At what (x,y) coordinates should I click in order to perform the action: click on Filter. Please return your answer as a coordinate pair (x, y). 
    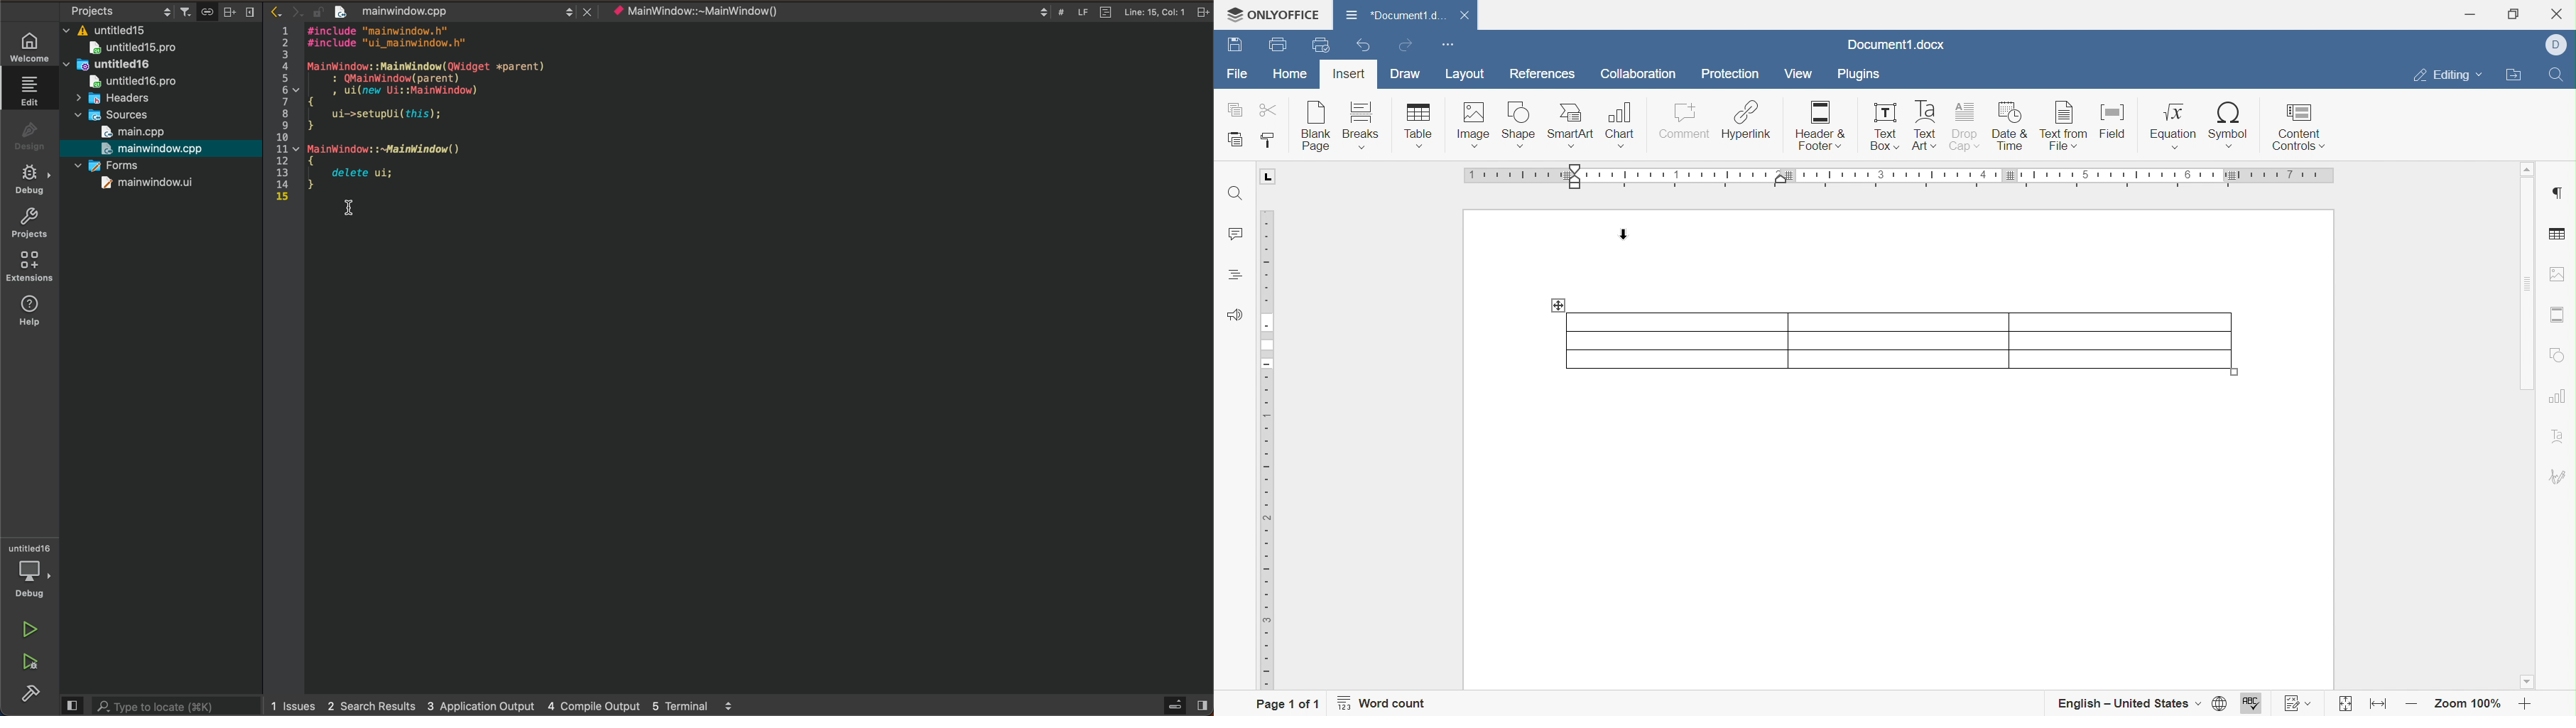
    Looking at the image, I should click on (185, 9).